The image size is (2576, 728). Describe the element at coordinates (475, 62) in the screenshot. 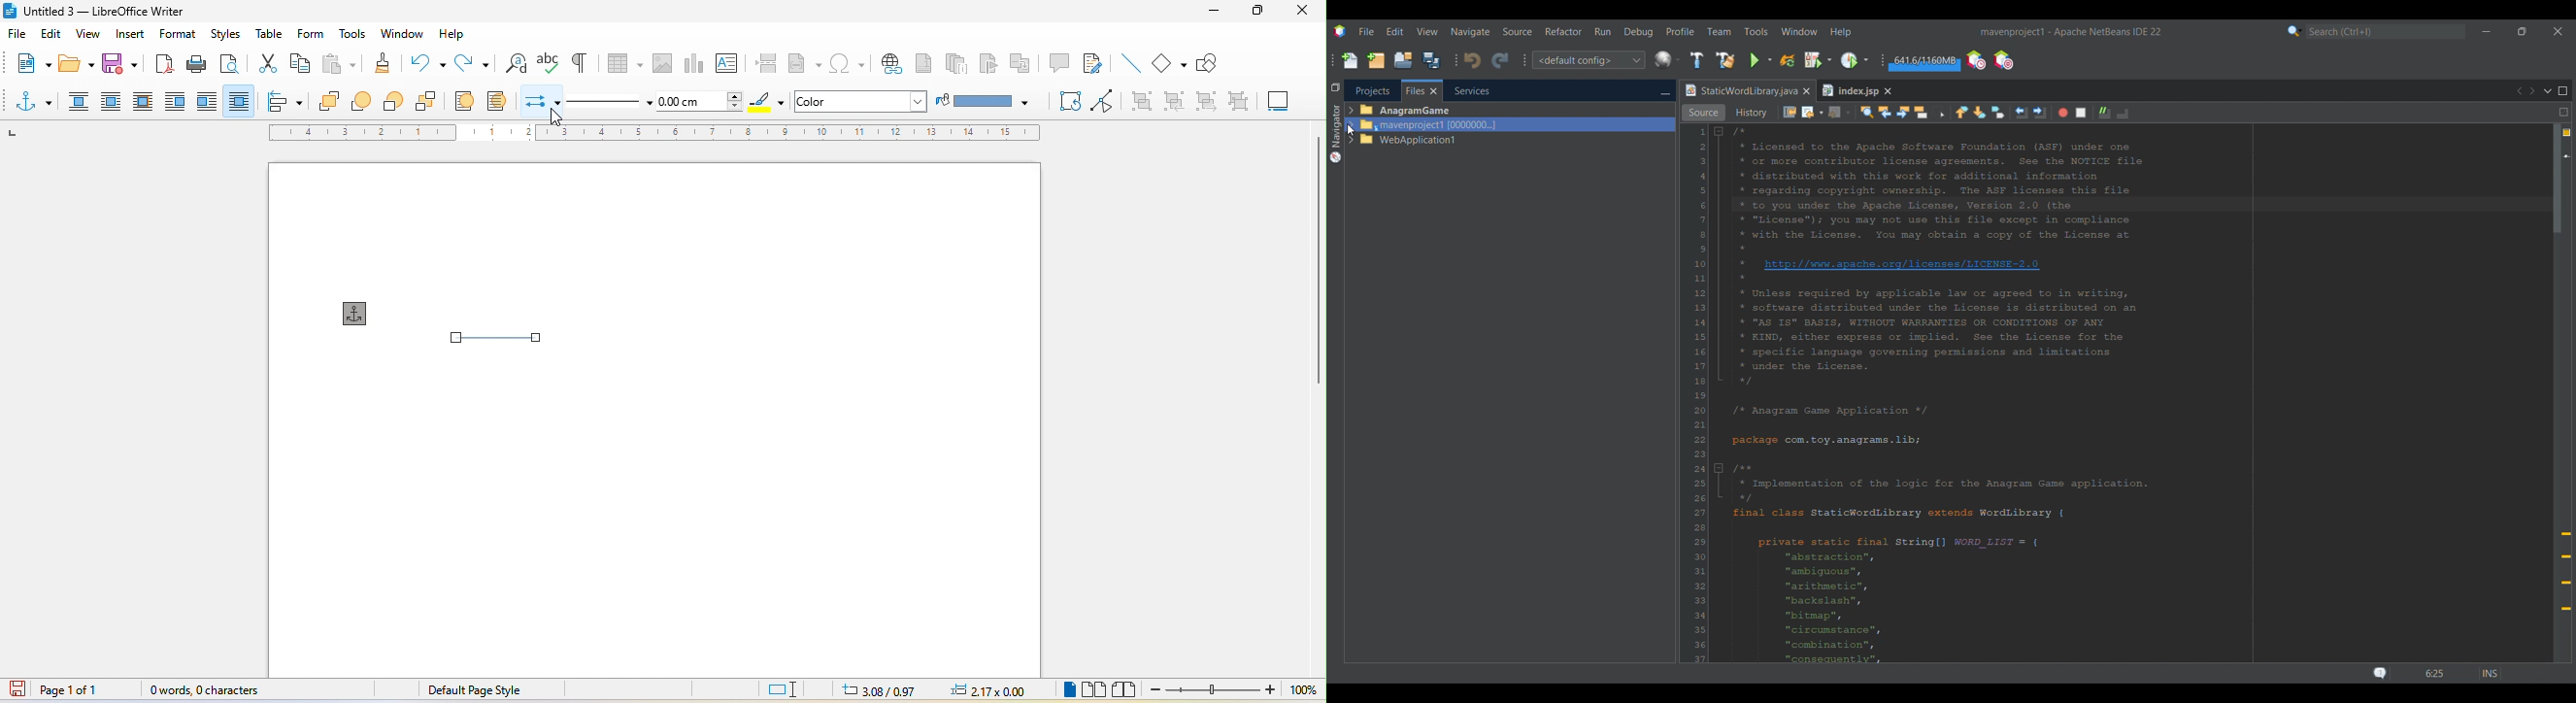

I see `redo` at that location.